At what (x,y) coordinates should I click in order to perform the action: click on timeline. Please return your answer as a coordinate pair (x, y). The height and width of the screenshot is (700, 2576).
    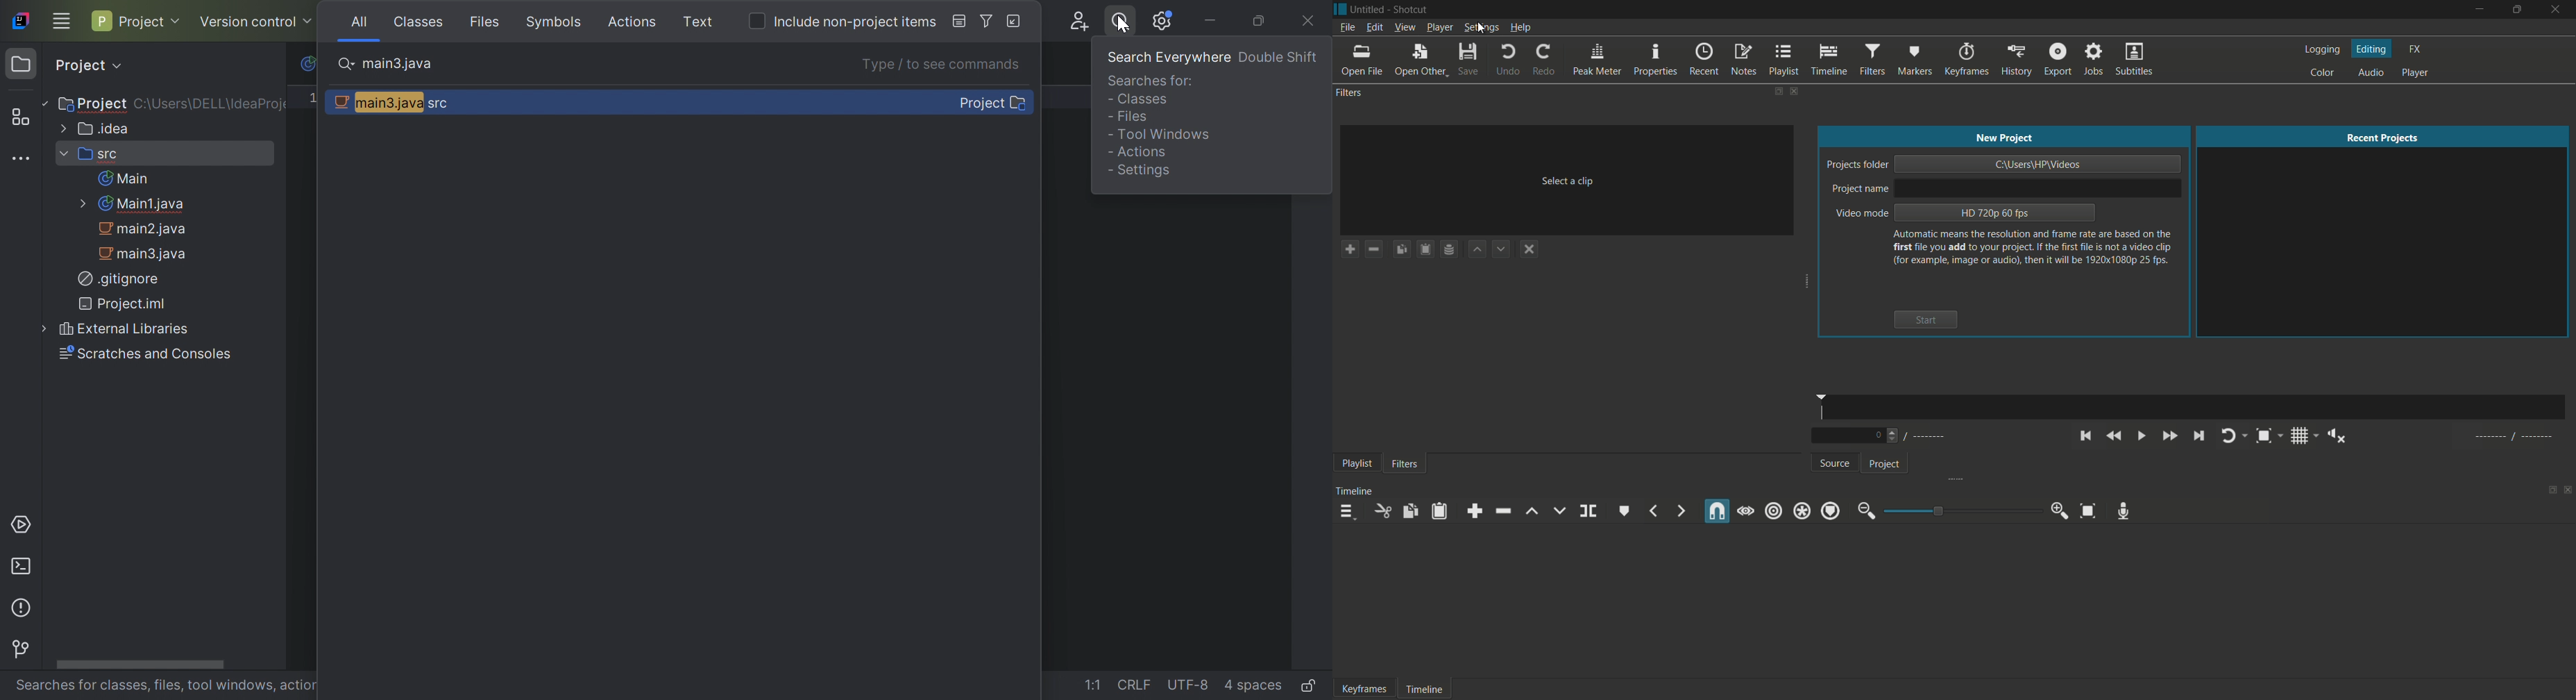
    Looking at the image, I should click on (1828, 60).